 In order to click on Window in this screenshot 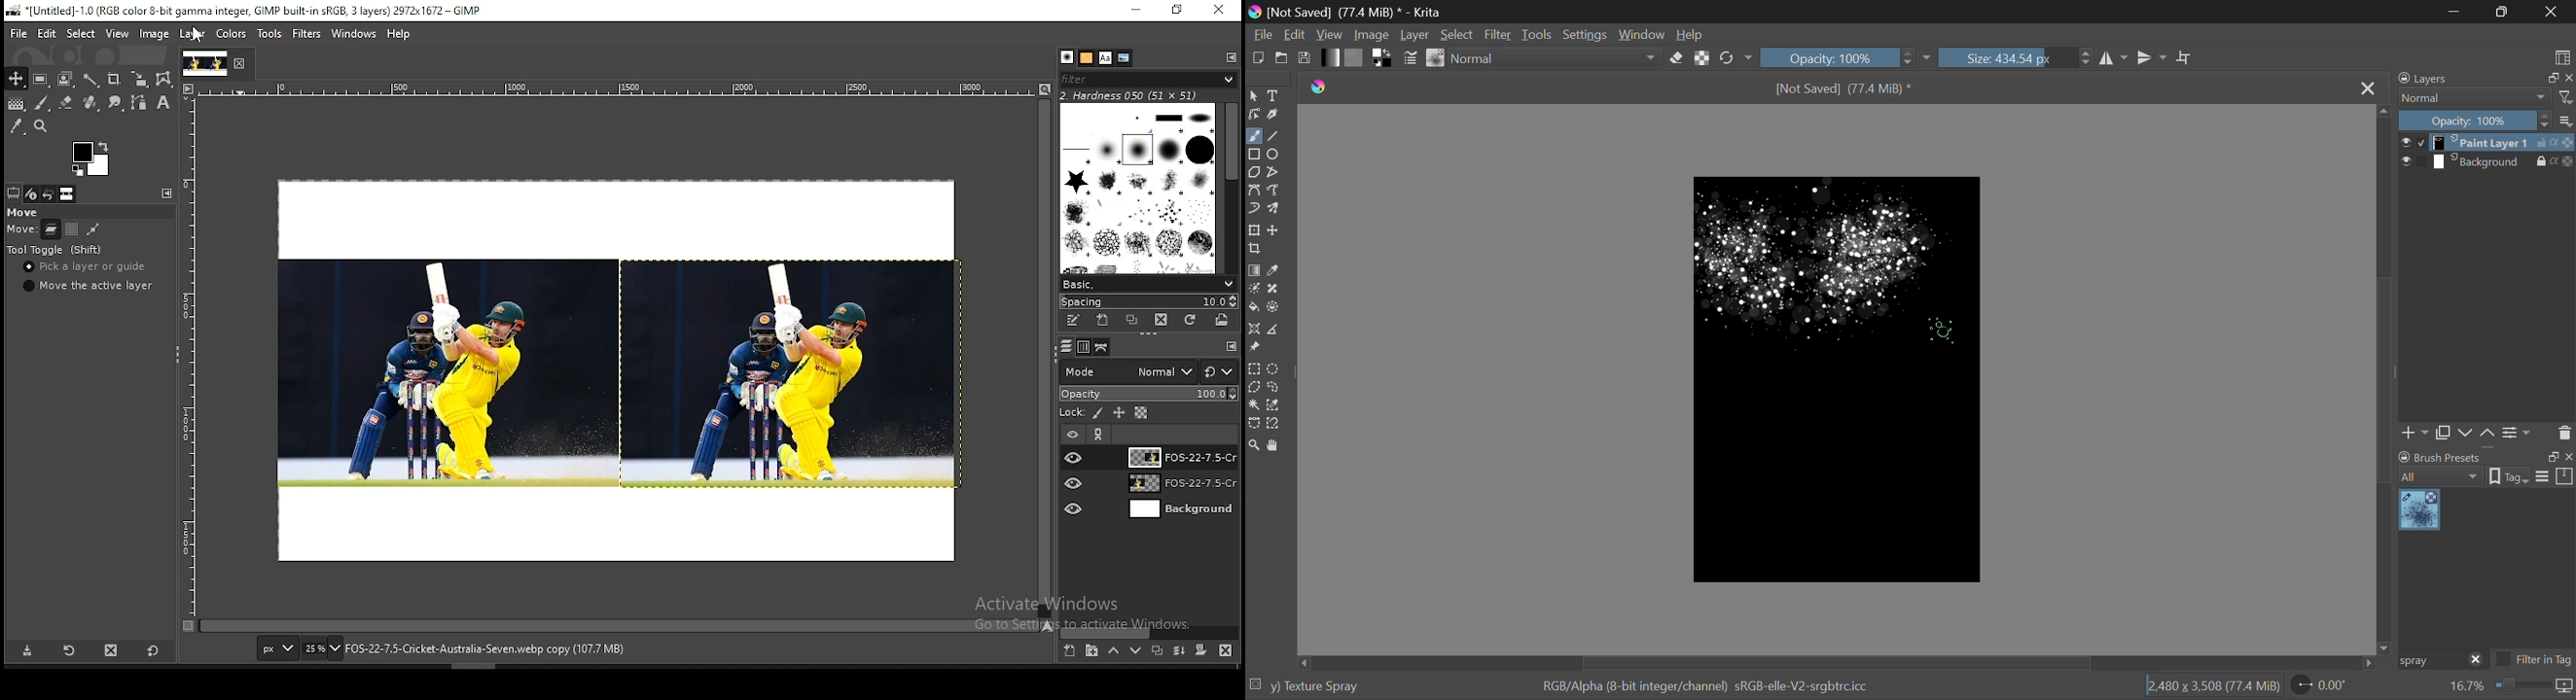, I will do `click(1644, 33)`.